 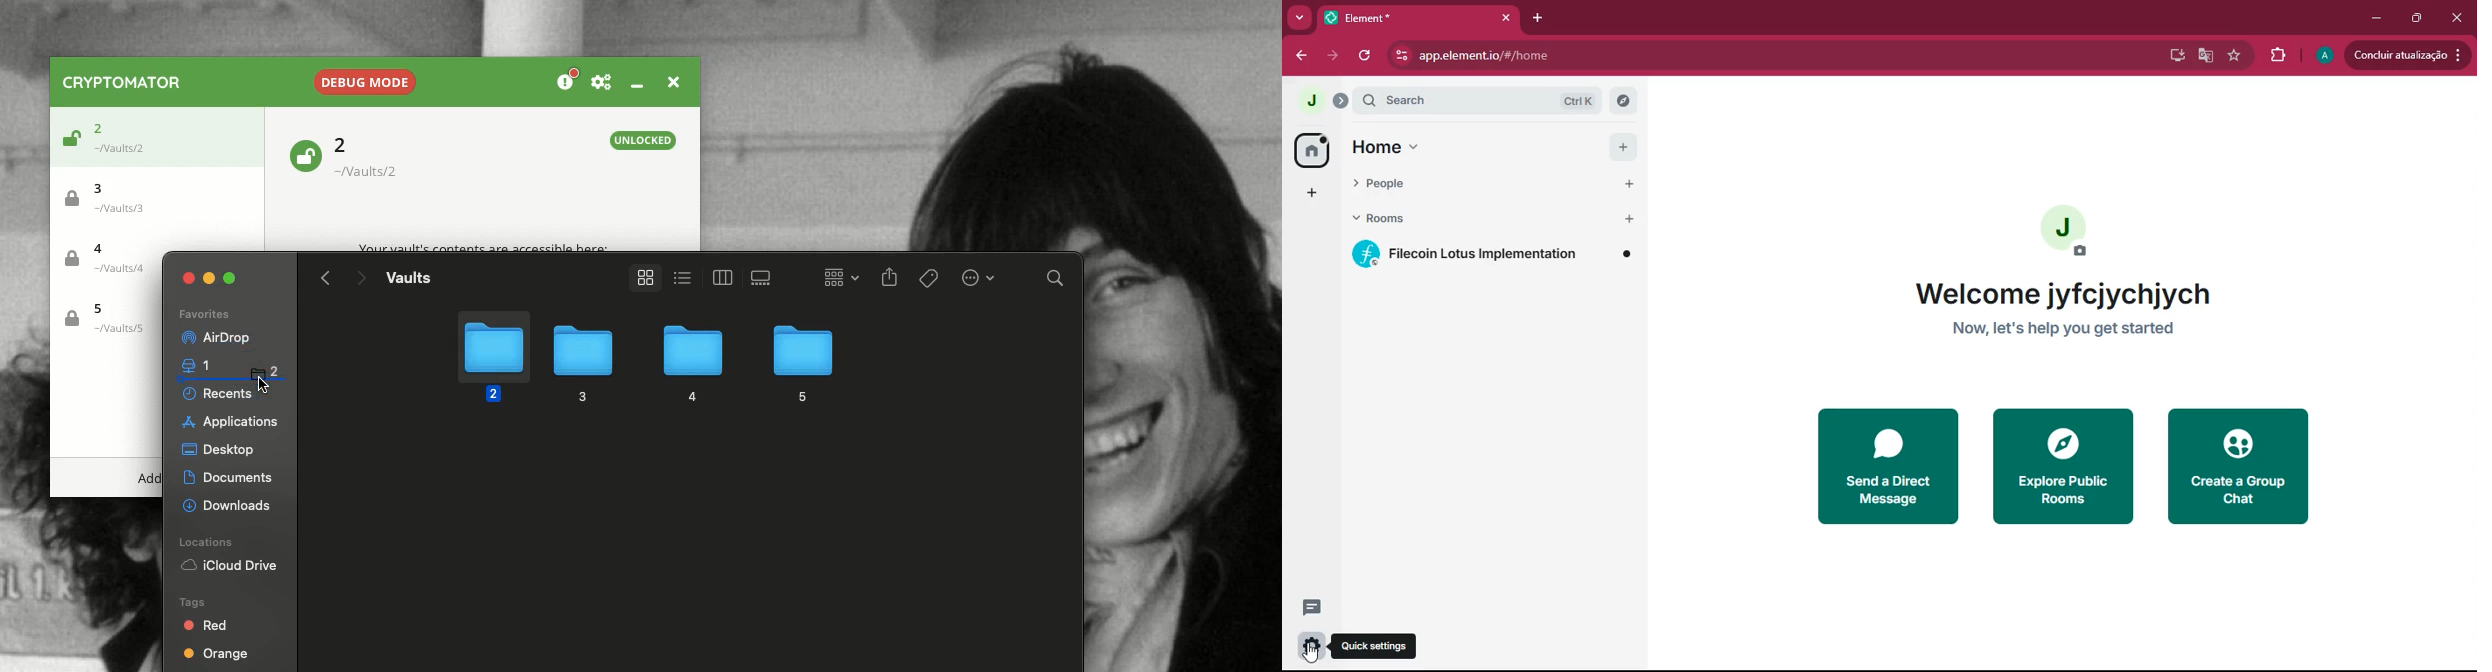 What do you see at coordinates (216, 656) in the screenshot?
I see `Orange` at bounding box center [216, 656].